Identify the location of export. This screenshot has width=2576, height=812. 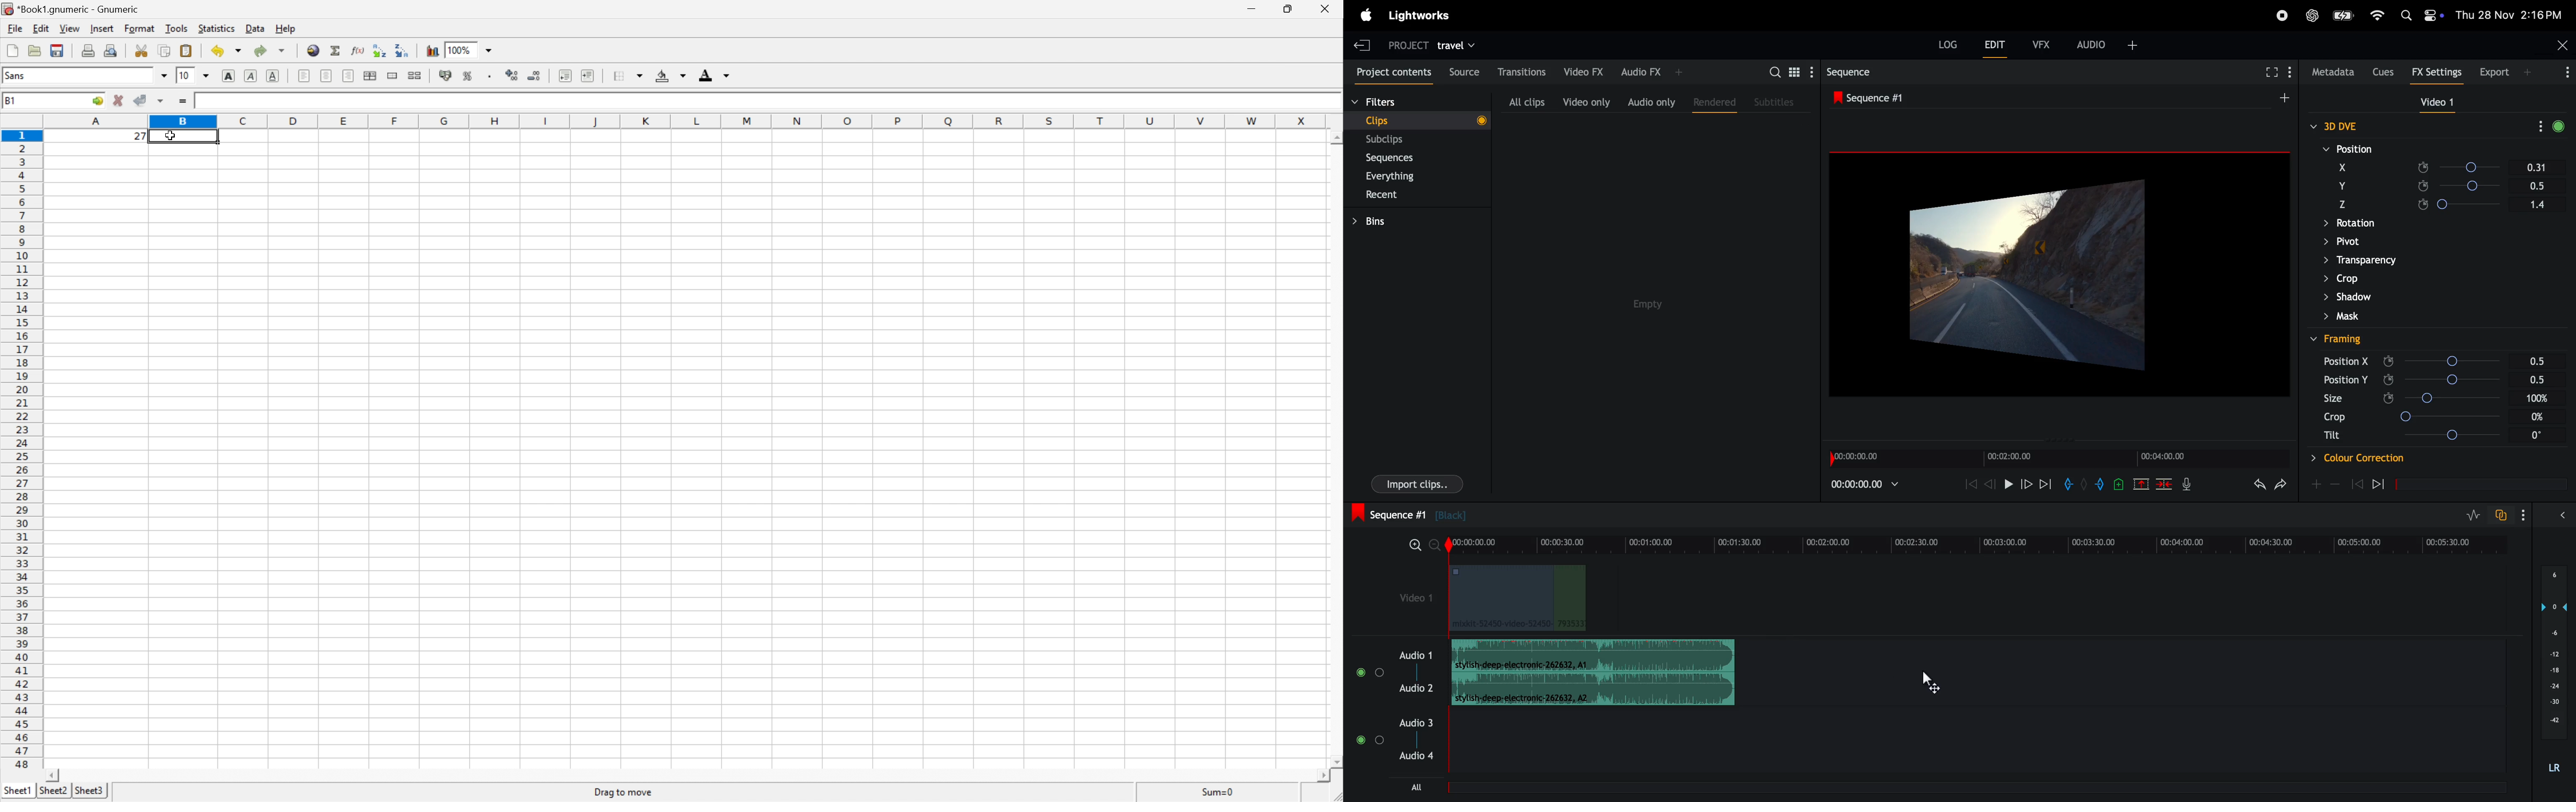
(2502, 71).